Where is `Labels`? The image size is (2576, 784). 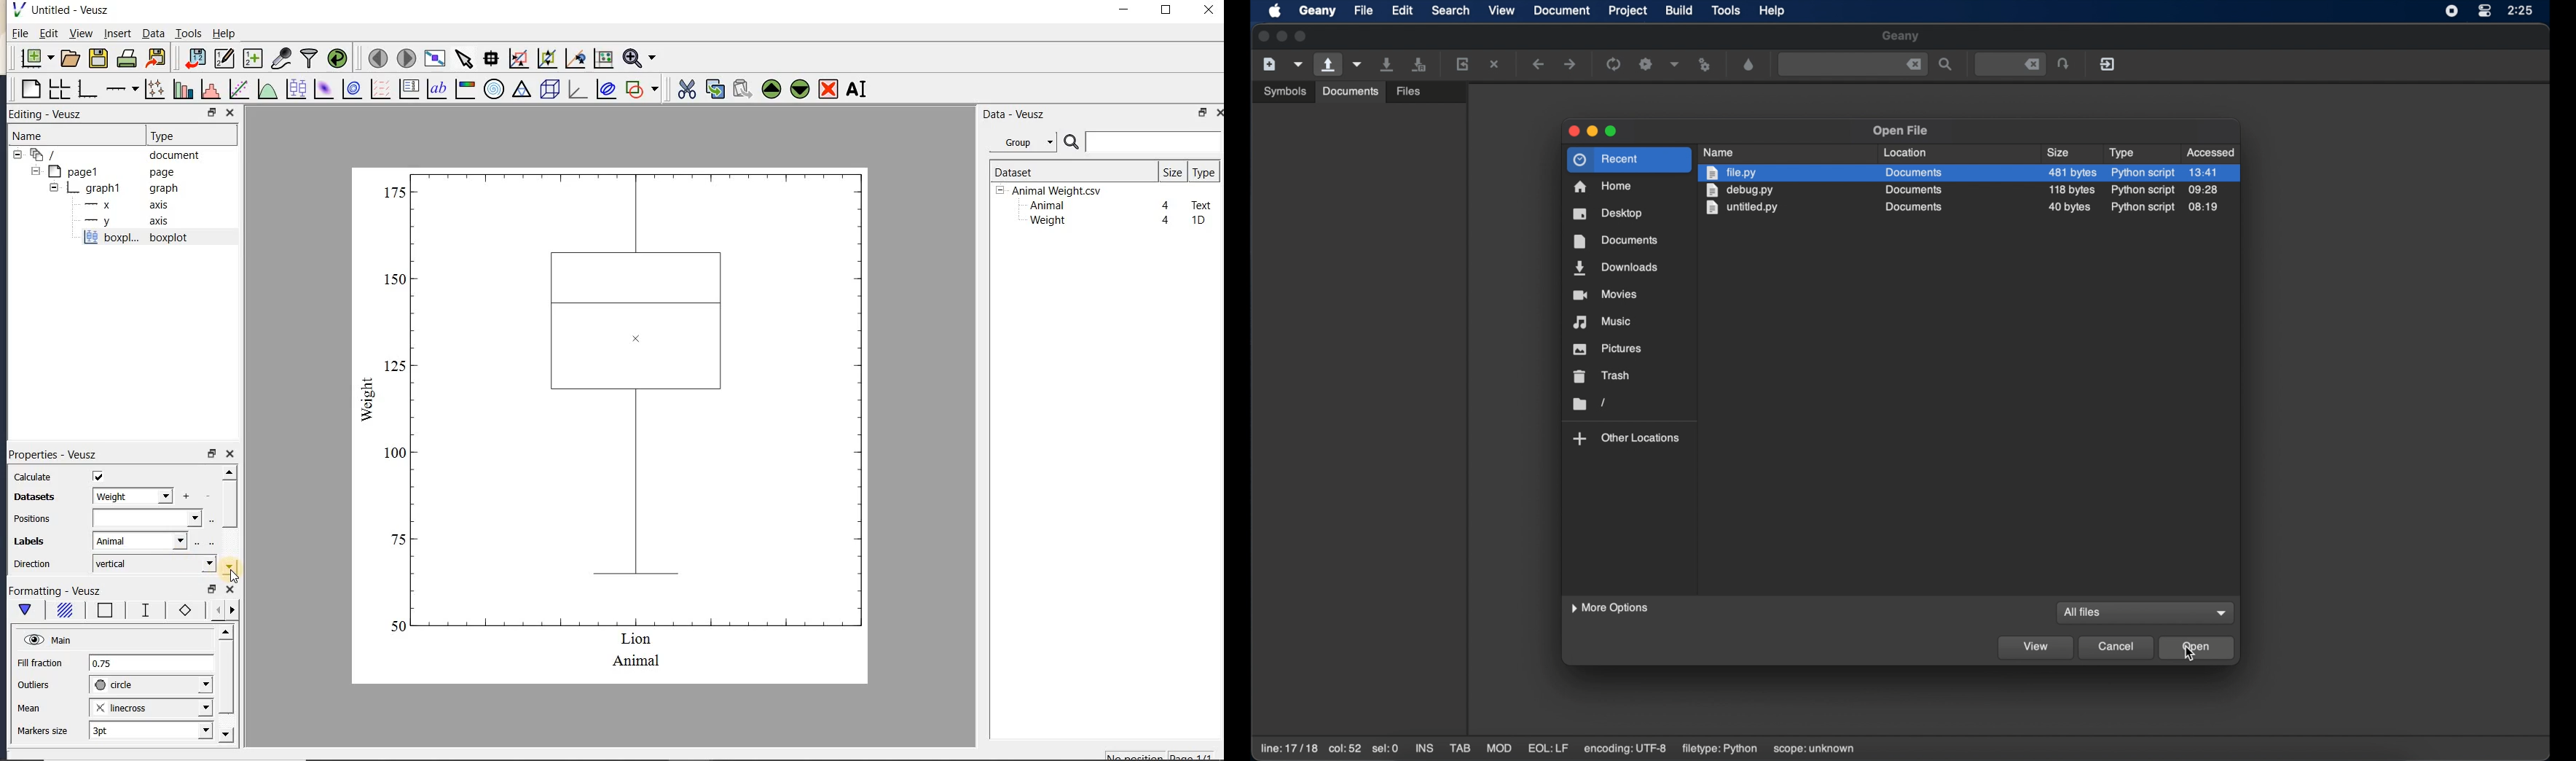
Labels is located at coordinates (27, 542).